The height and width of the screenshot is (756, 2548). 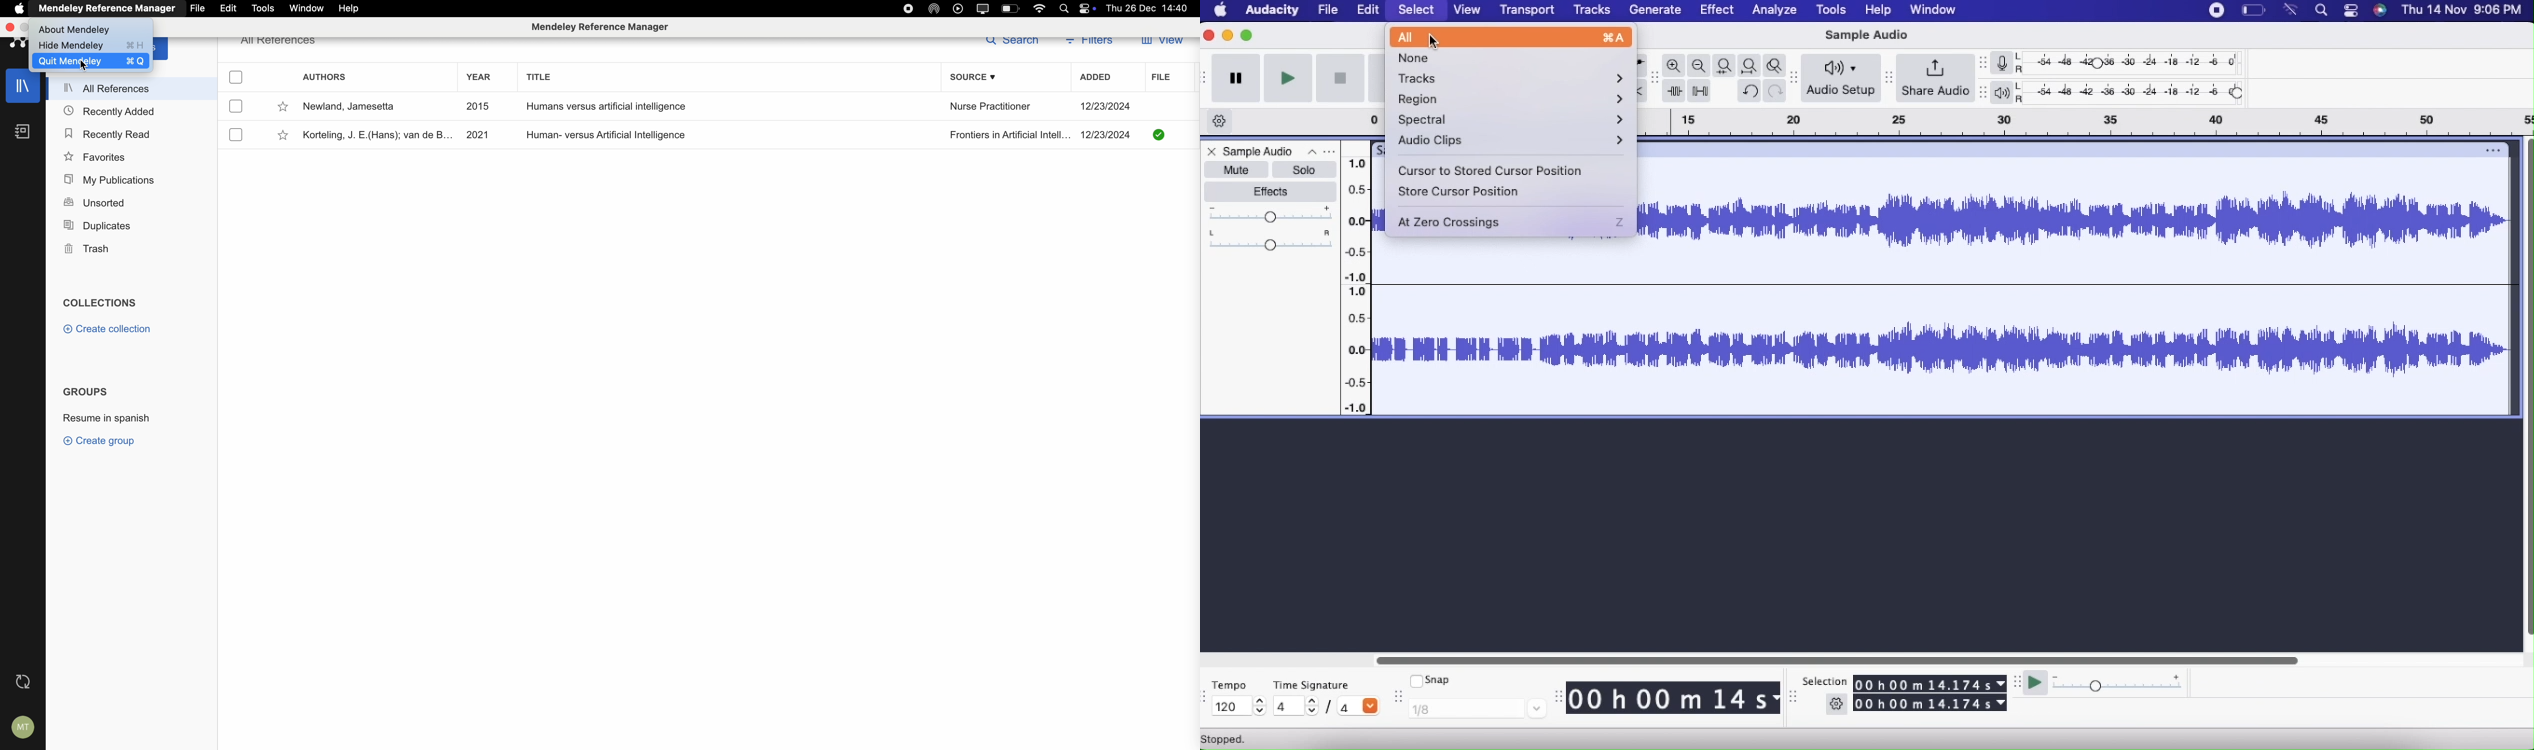 What do you see at coordinates (2325, 11) in the screenshot?
I see `Search ` at bounding box center [2325, 11].